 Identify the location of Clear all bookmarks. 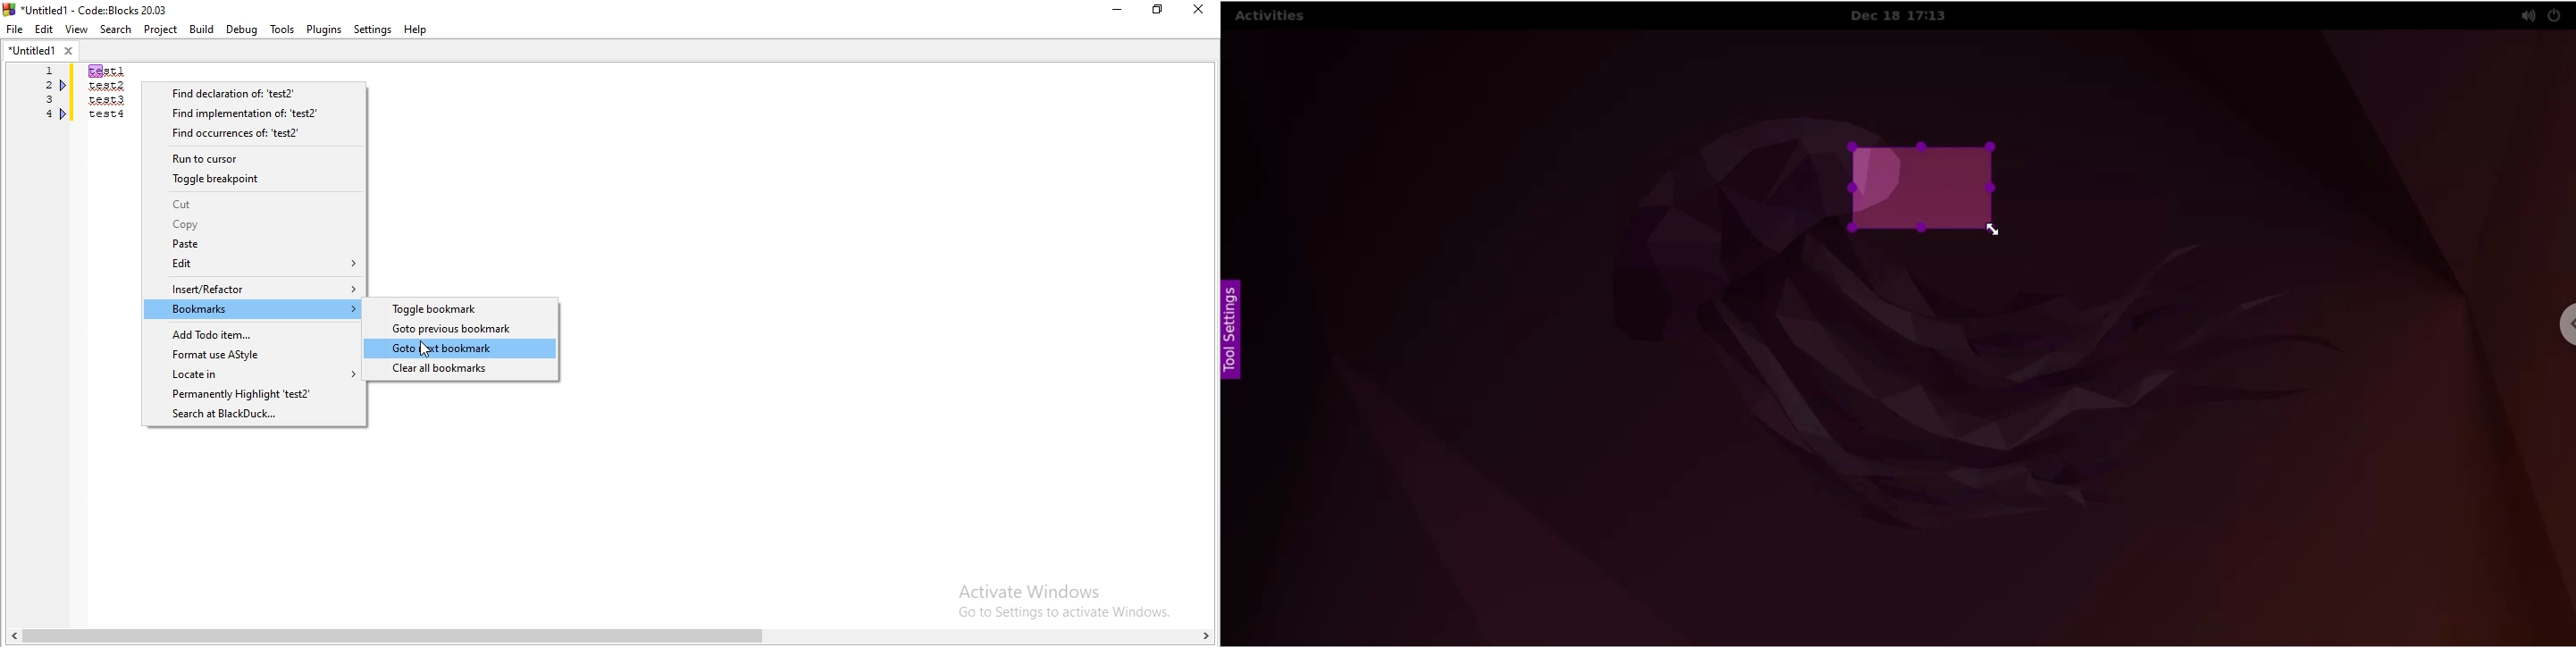
(462, 370).